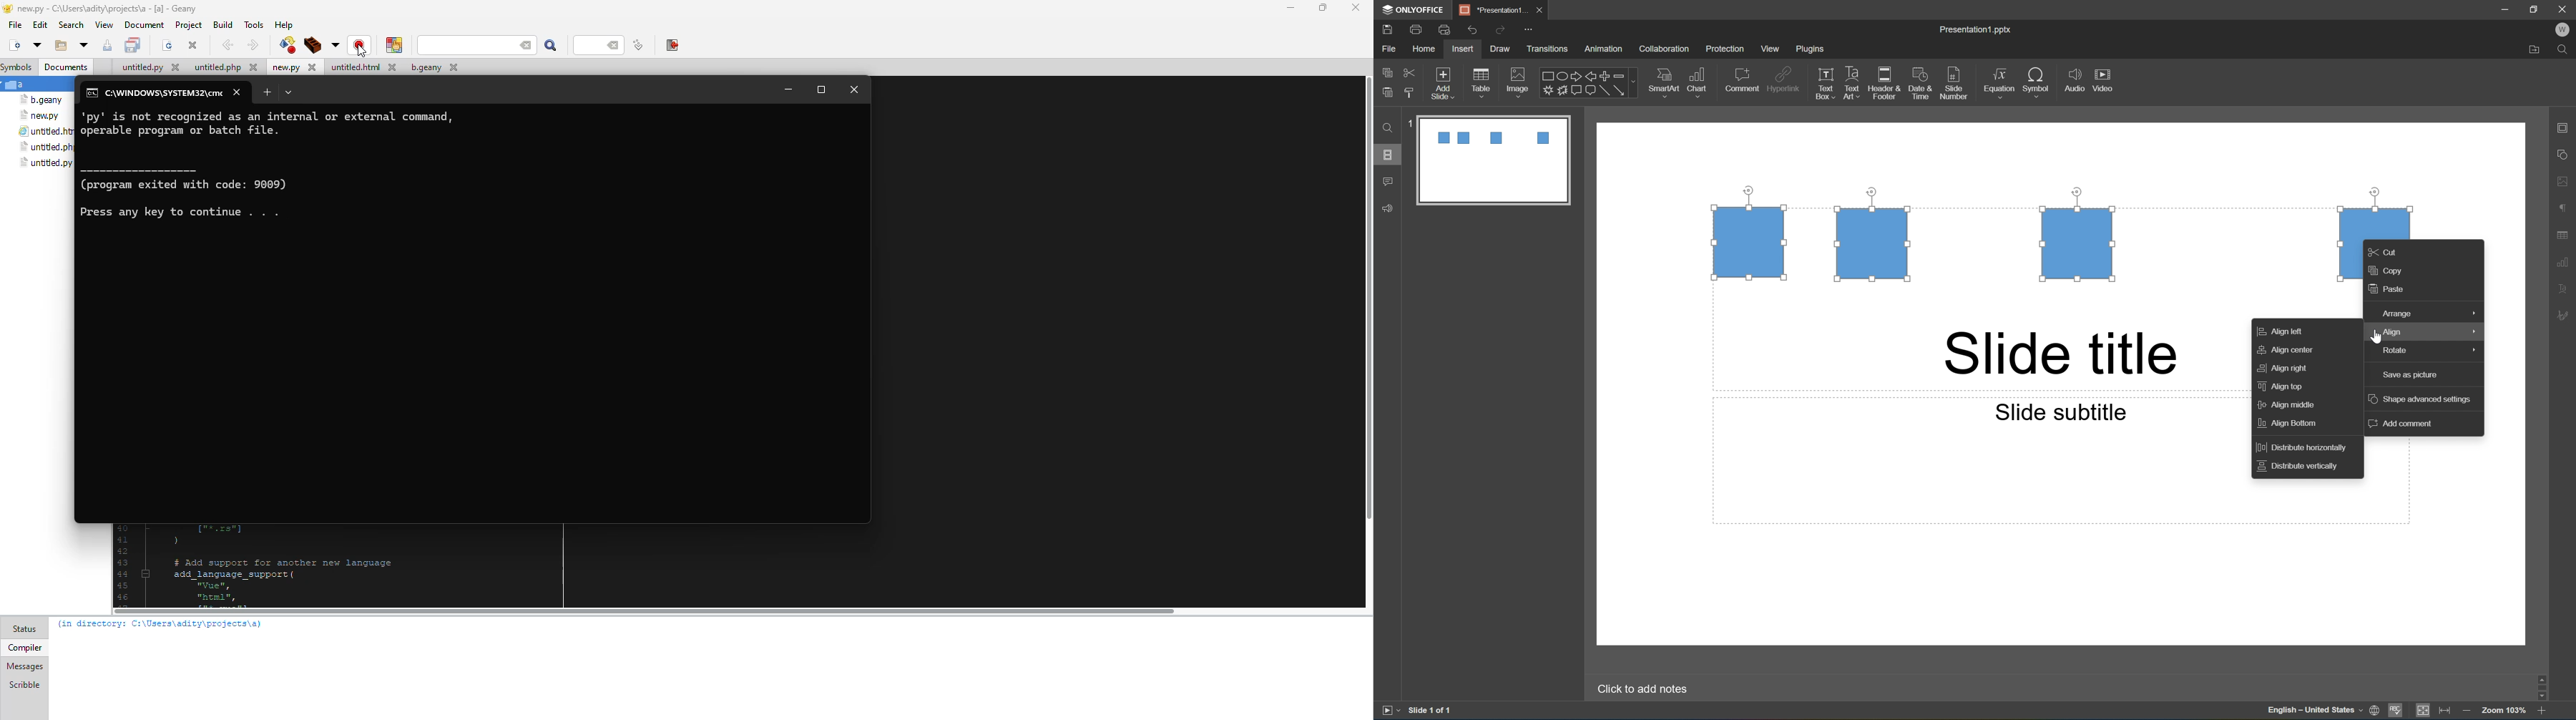 The image size is (2576, 728). What do you see at coordinates (2566, 316) in the screenshot?
I see `signature settings` at bounding box center [2566, 316].